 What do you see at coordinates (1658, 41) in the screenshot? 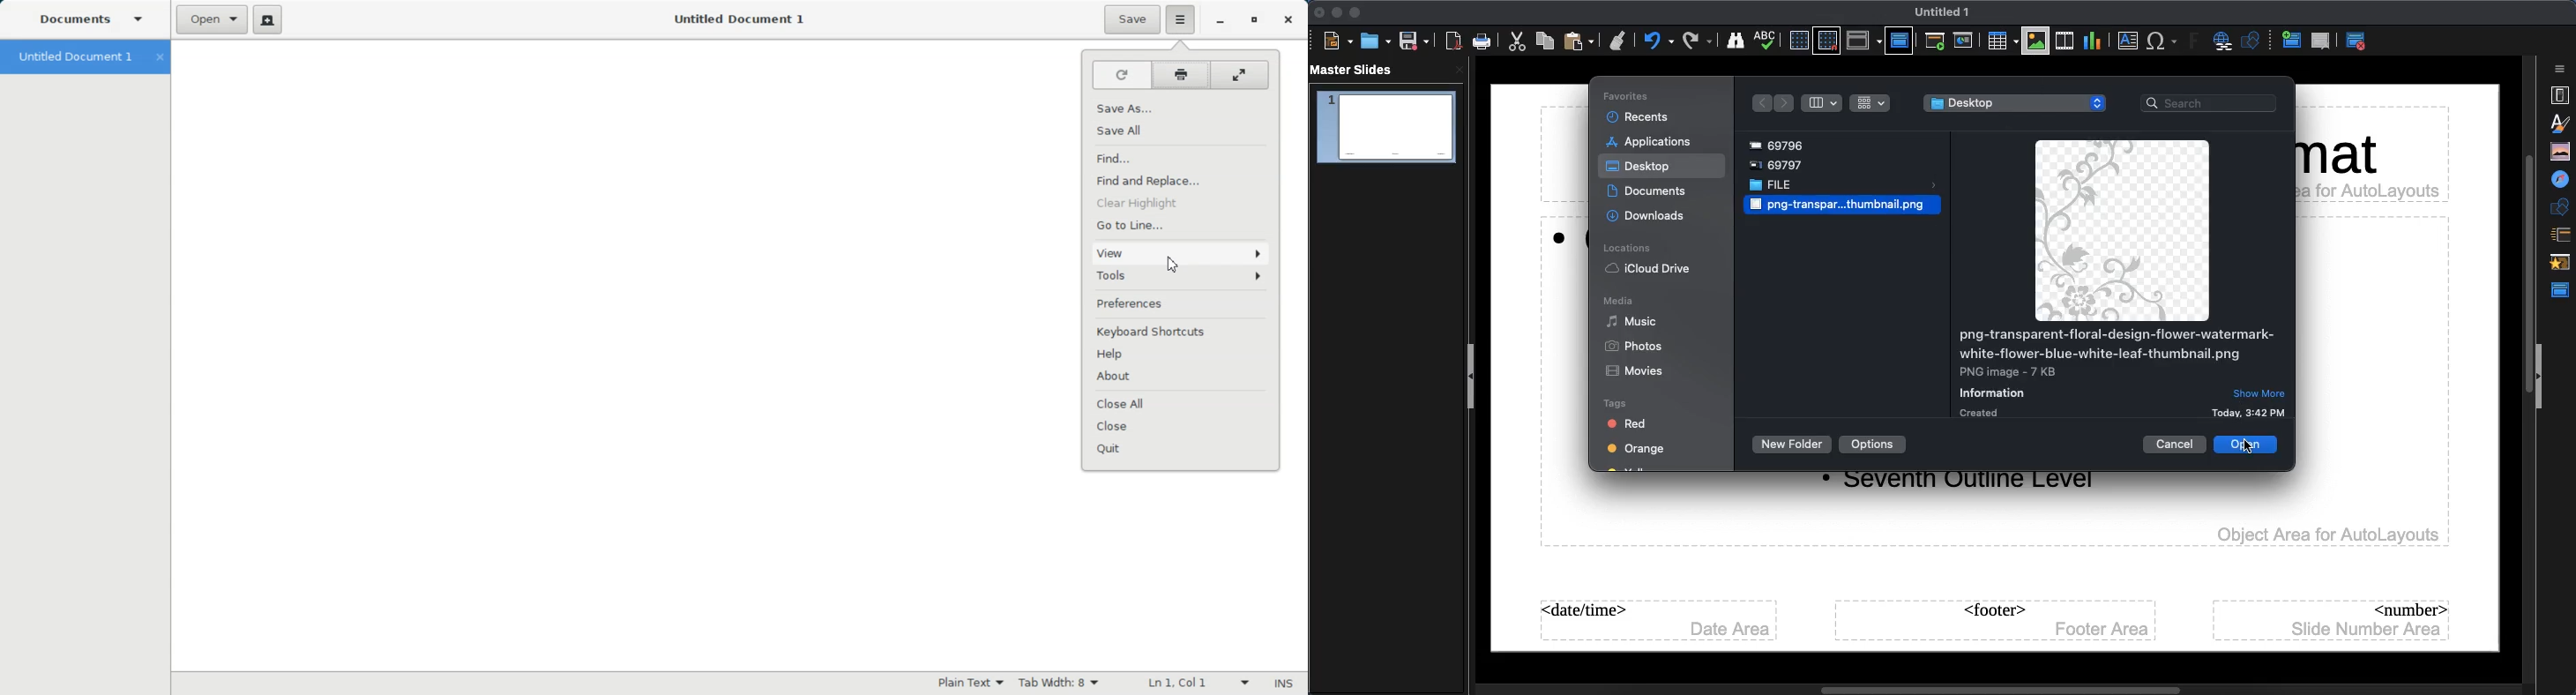
I see `Undo` at bounding box center [1658, 41].